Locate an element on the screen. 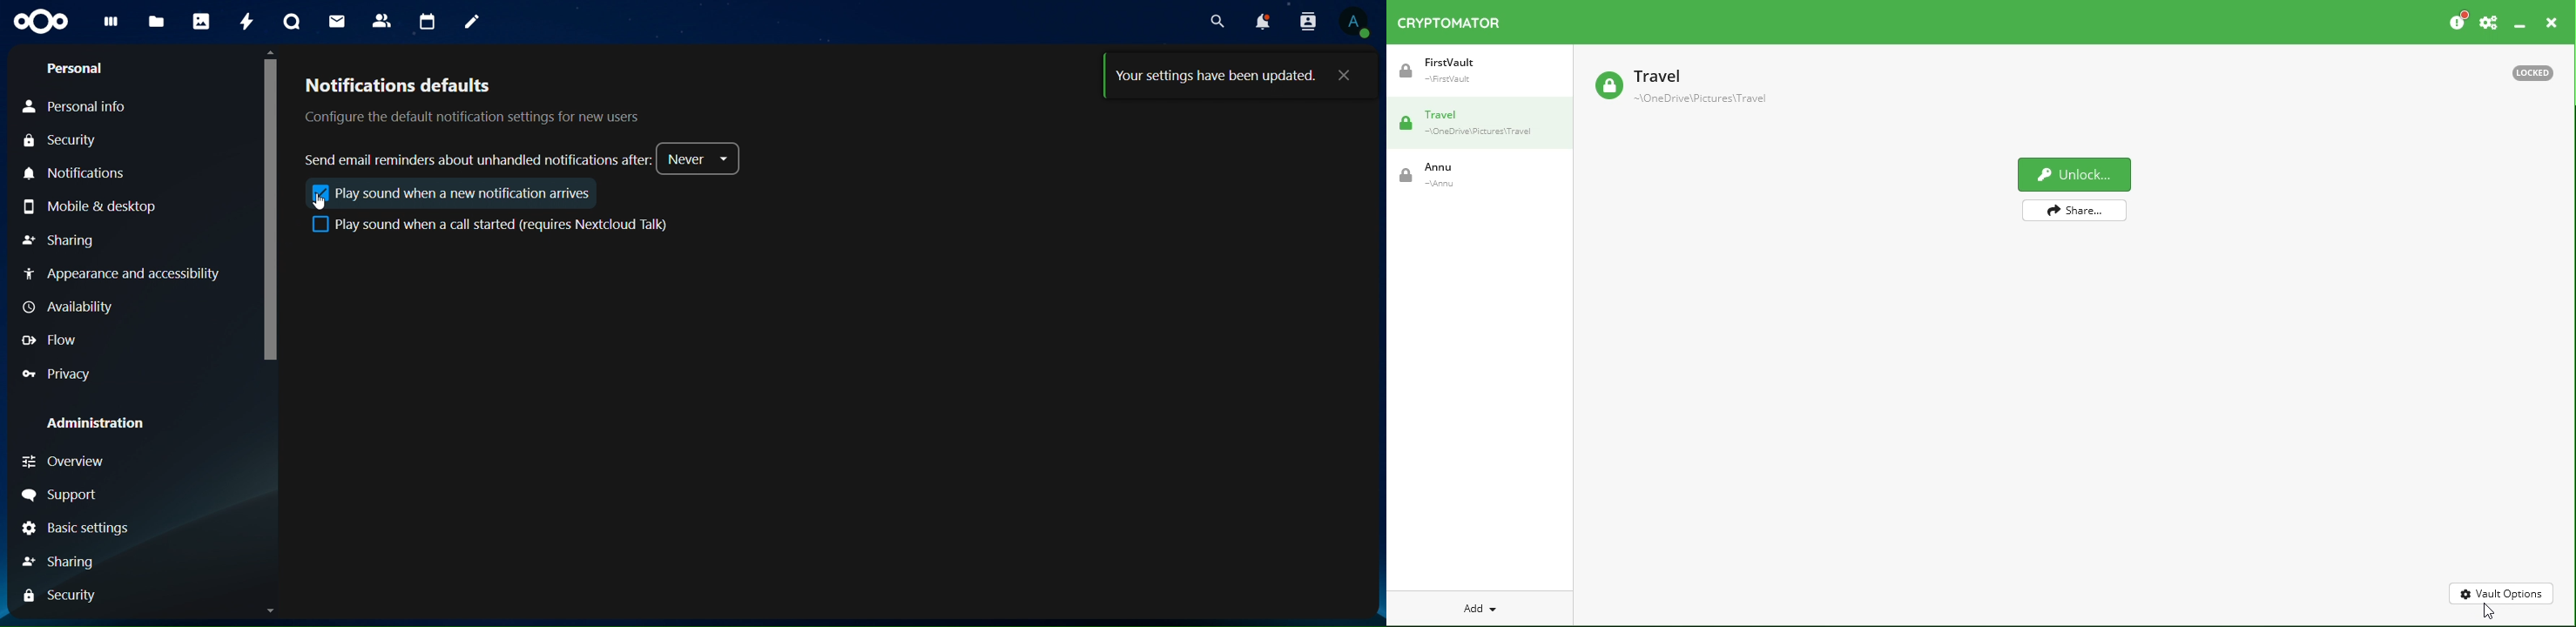  Close is located at coordinates (2546, 22).